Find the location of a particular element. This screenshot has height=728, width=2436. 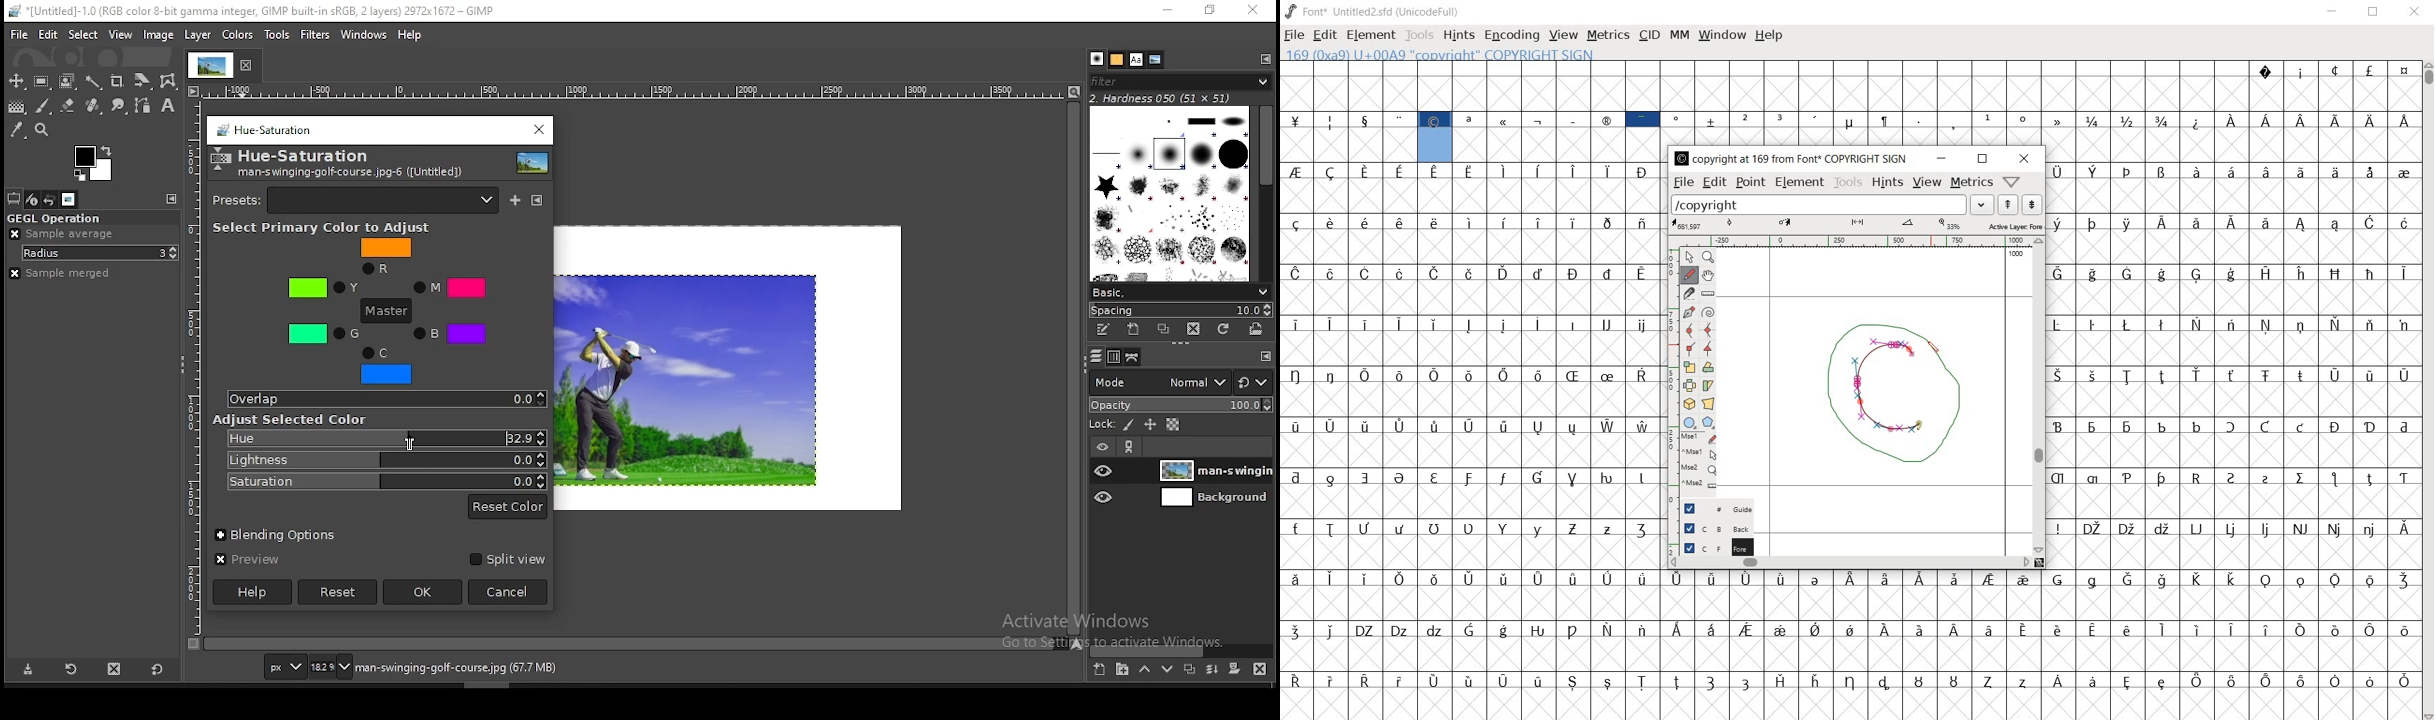

man-swinging-golf-course.jpg (67.7 mb) is located at coordinates (458, 669).